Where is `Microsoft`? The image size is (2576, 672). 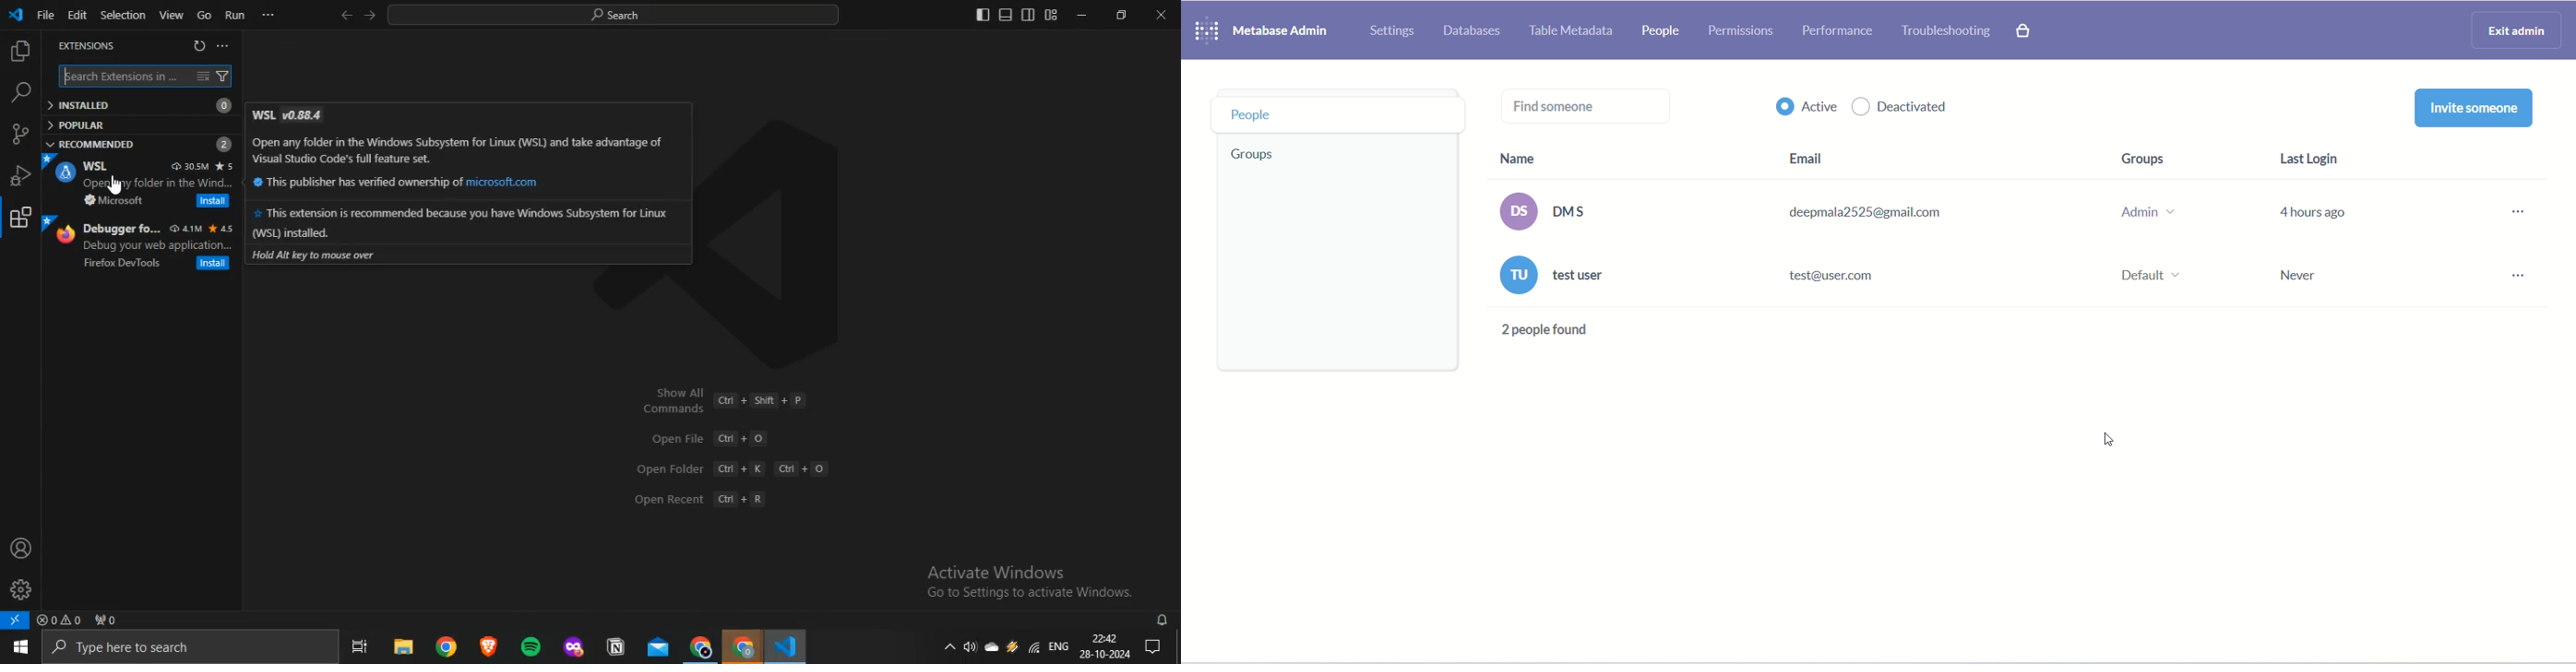 Microsoft is located at coordinates (113, 200).